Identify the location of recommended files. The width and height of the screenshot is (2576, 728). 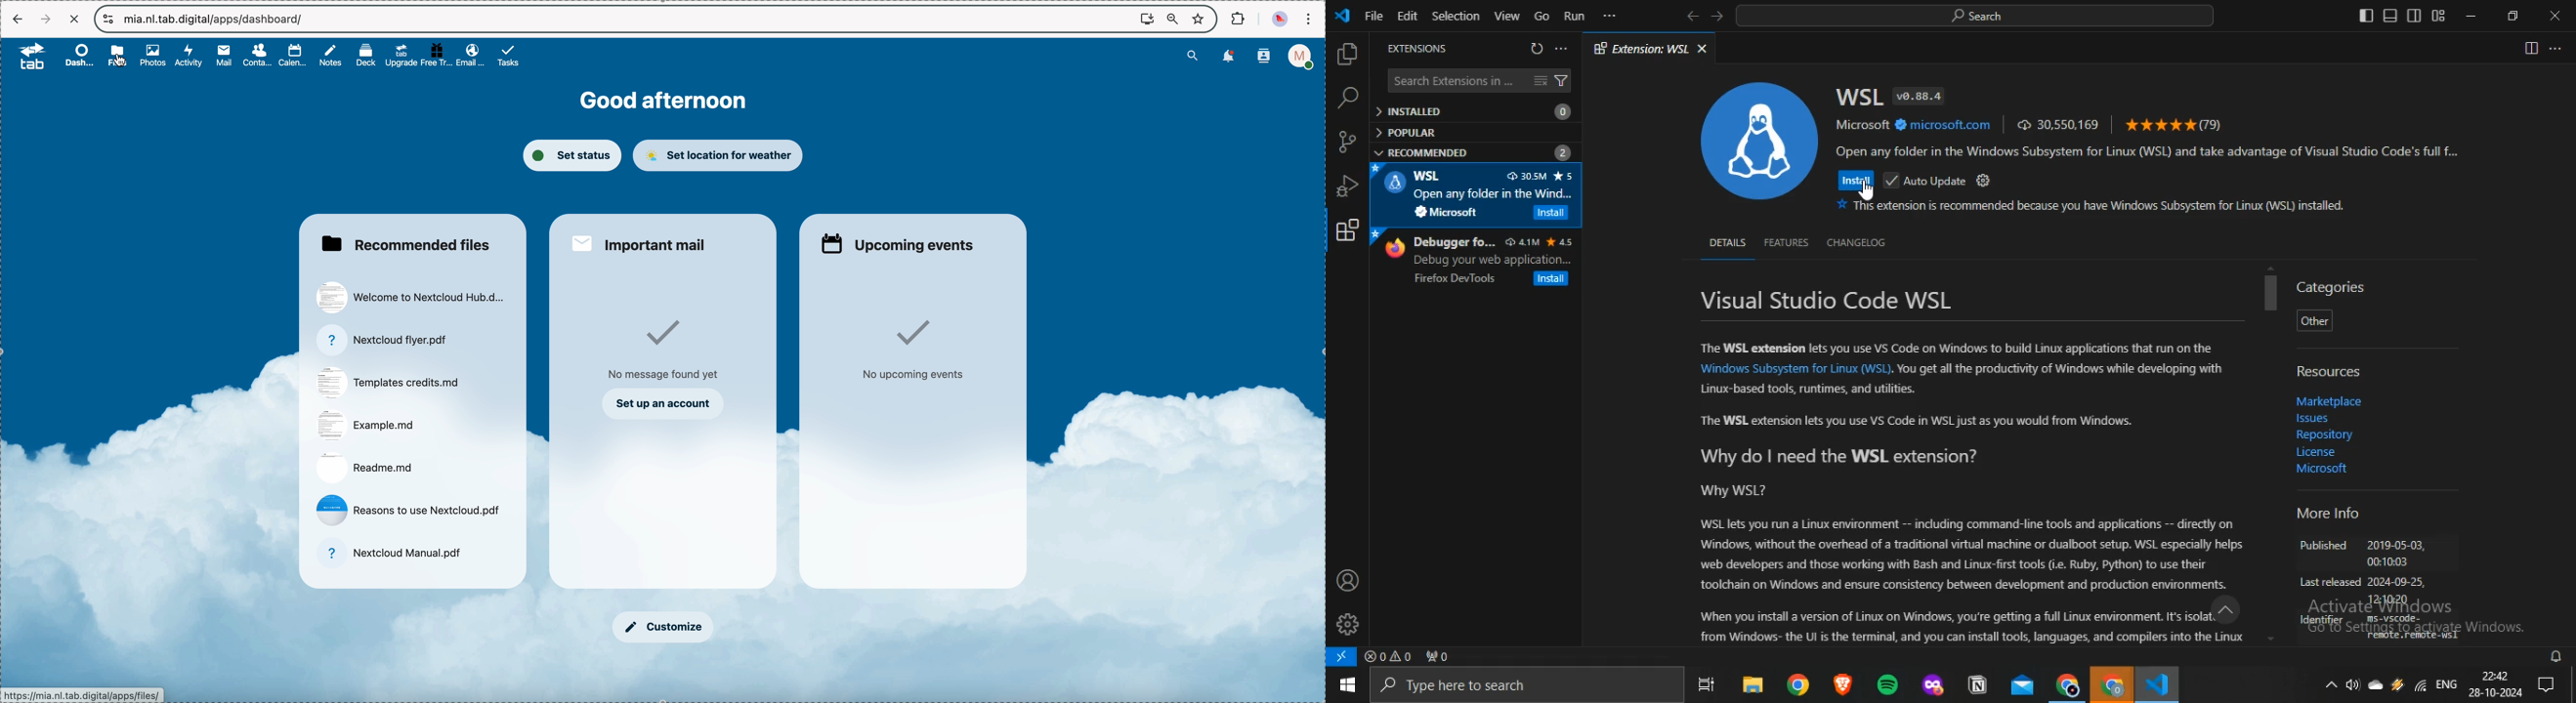
(403, 243).